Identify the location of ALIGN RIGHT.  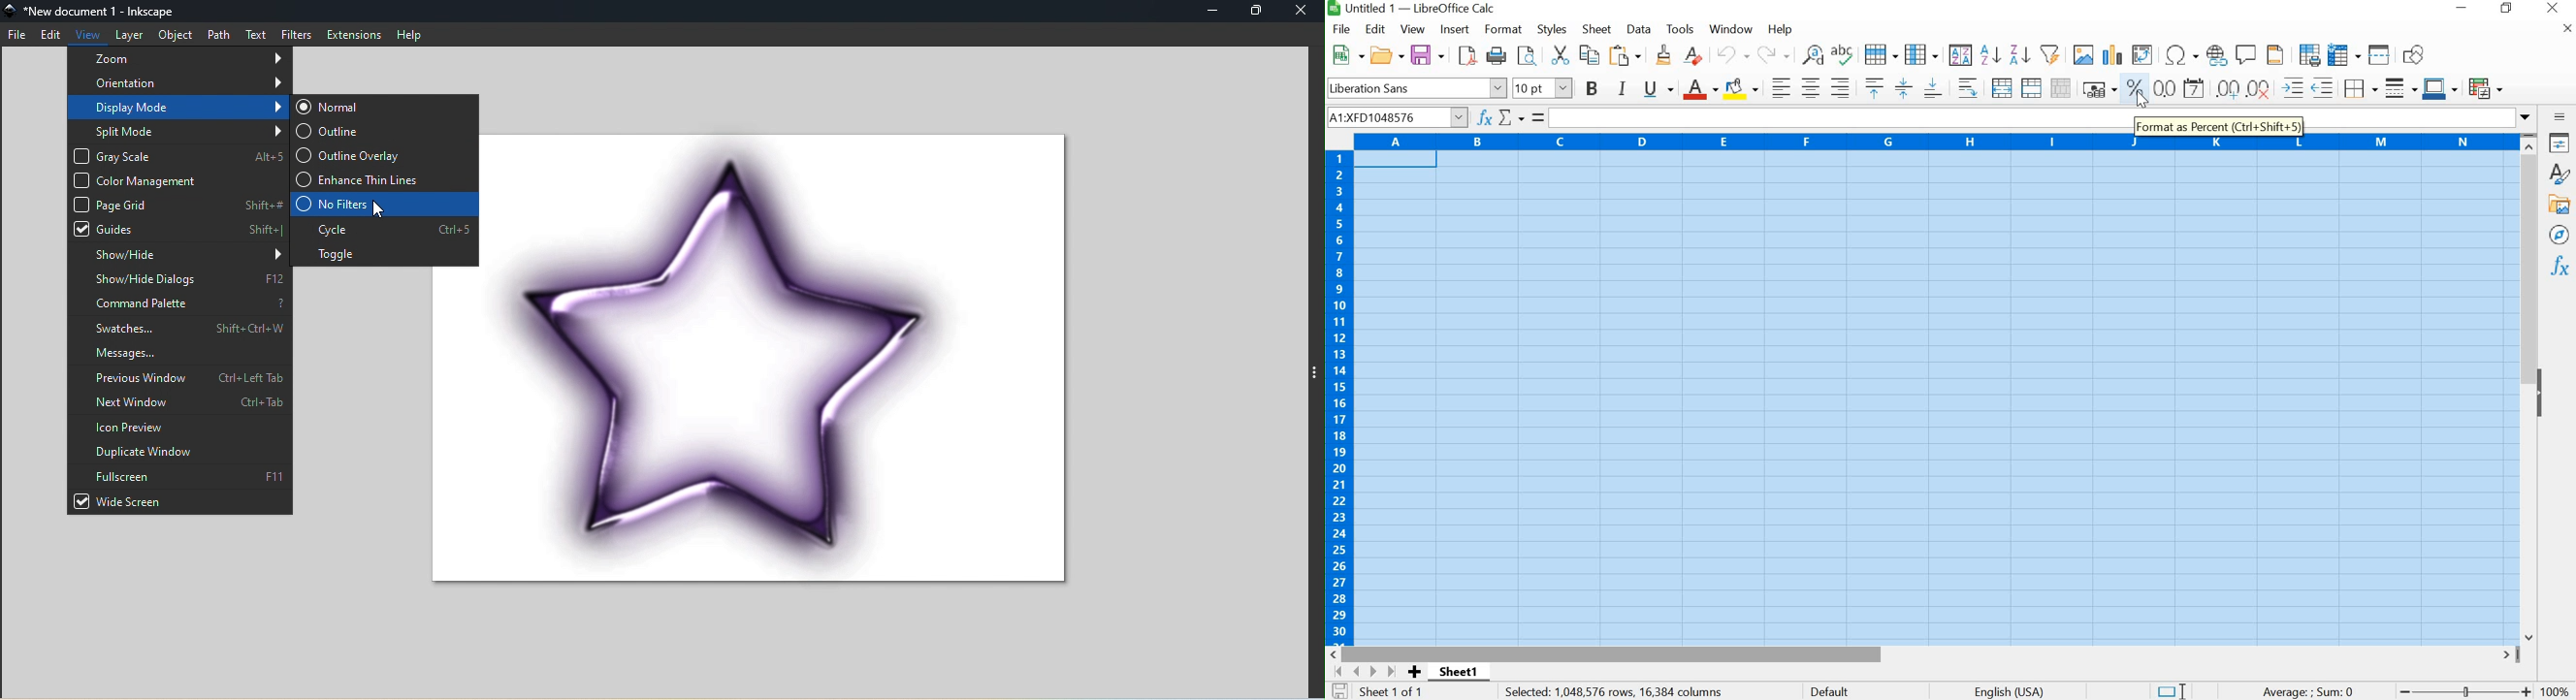
(1970, 88).